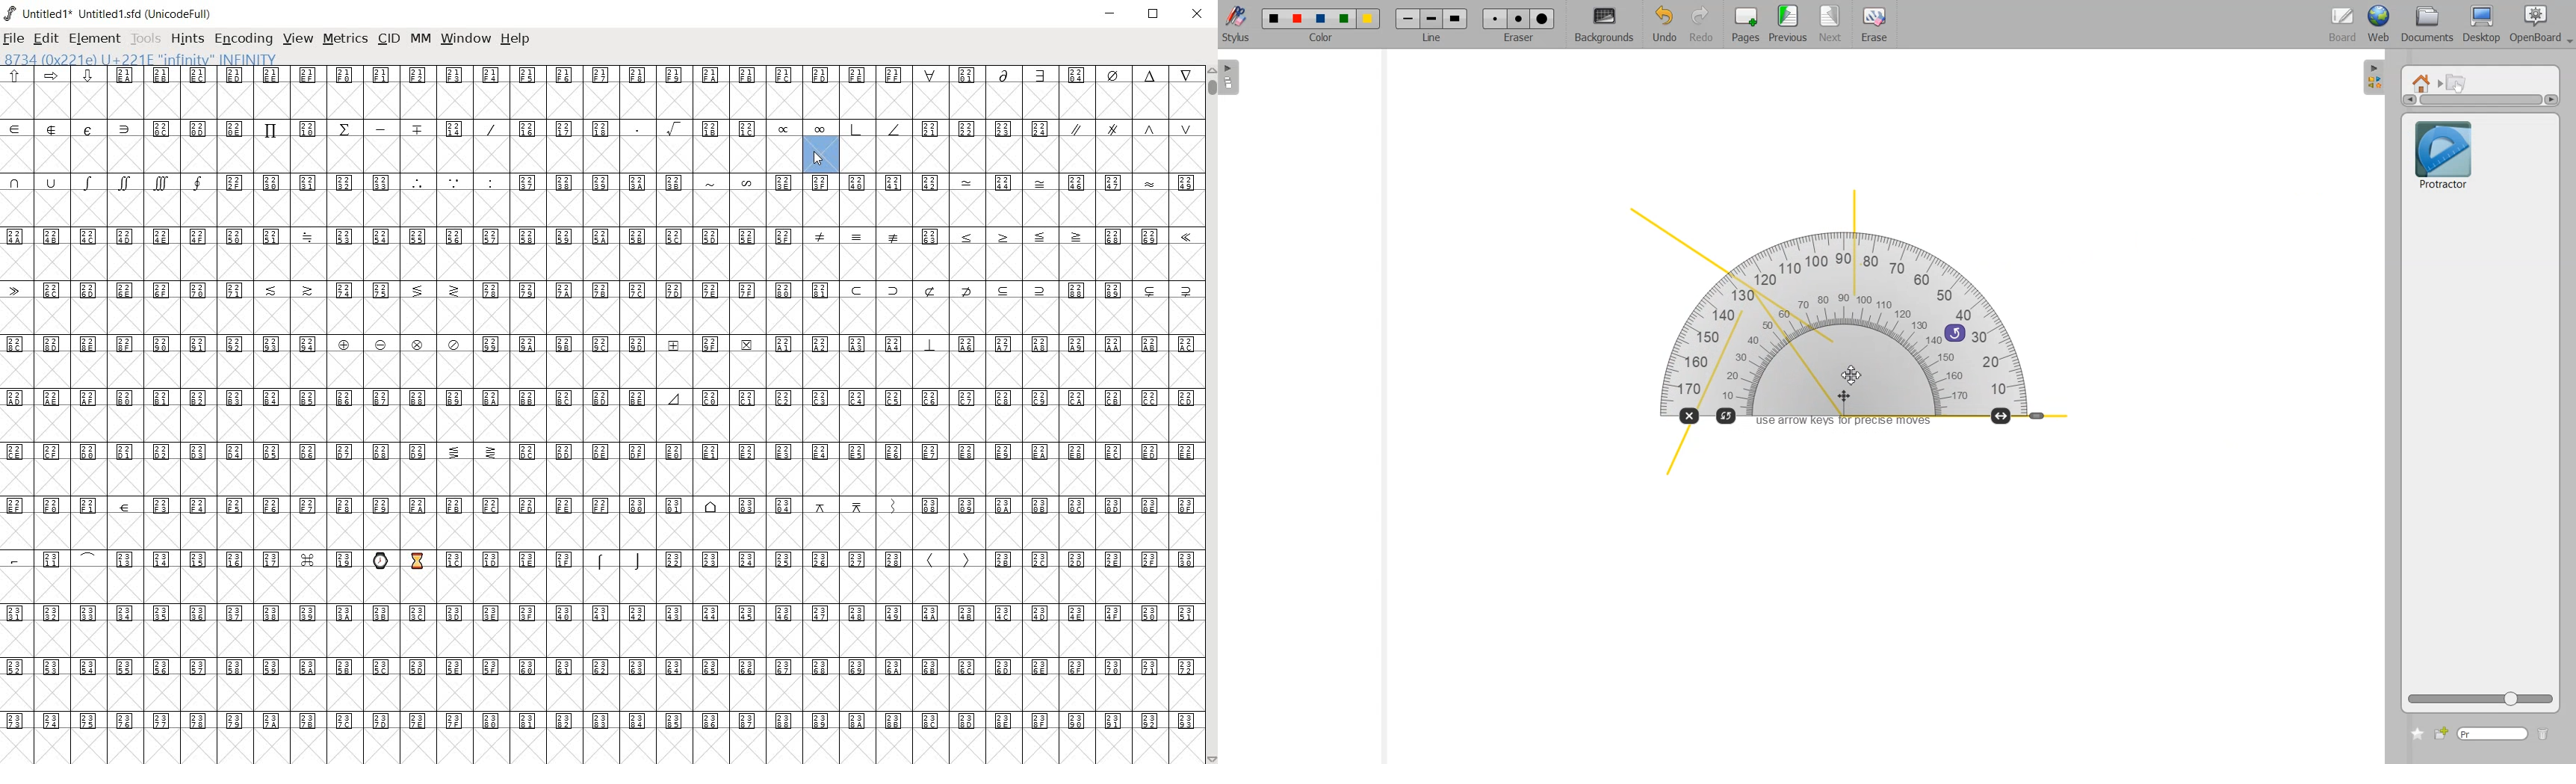 The width and height of the screenshot is (2576, 784). I want to click on Web, so click(2379, 25).